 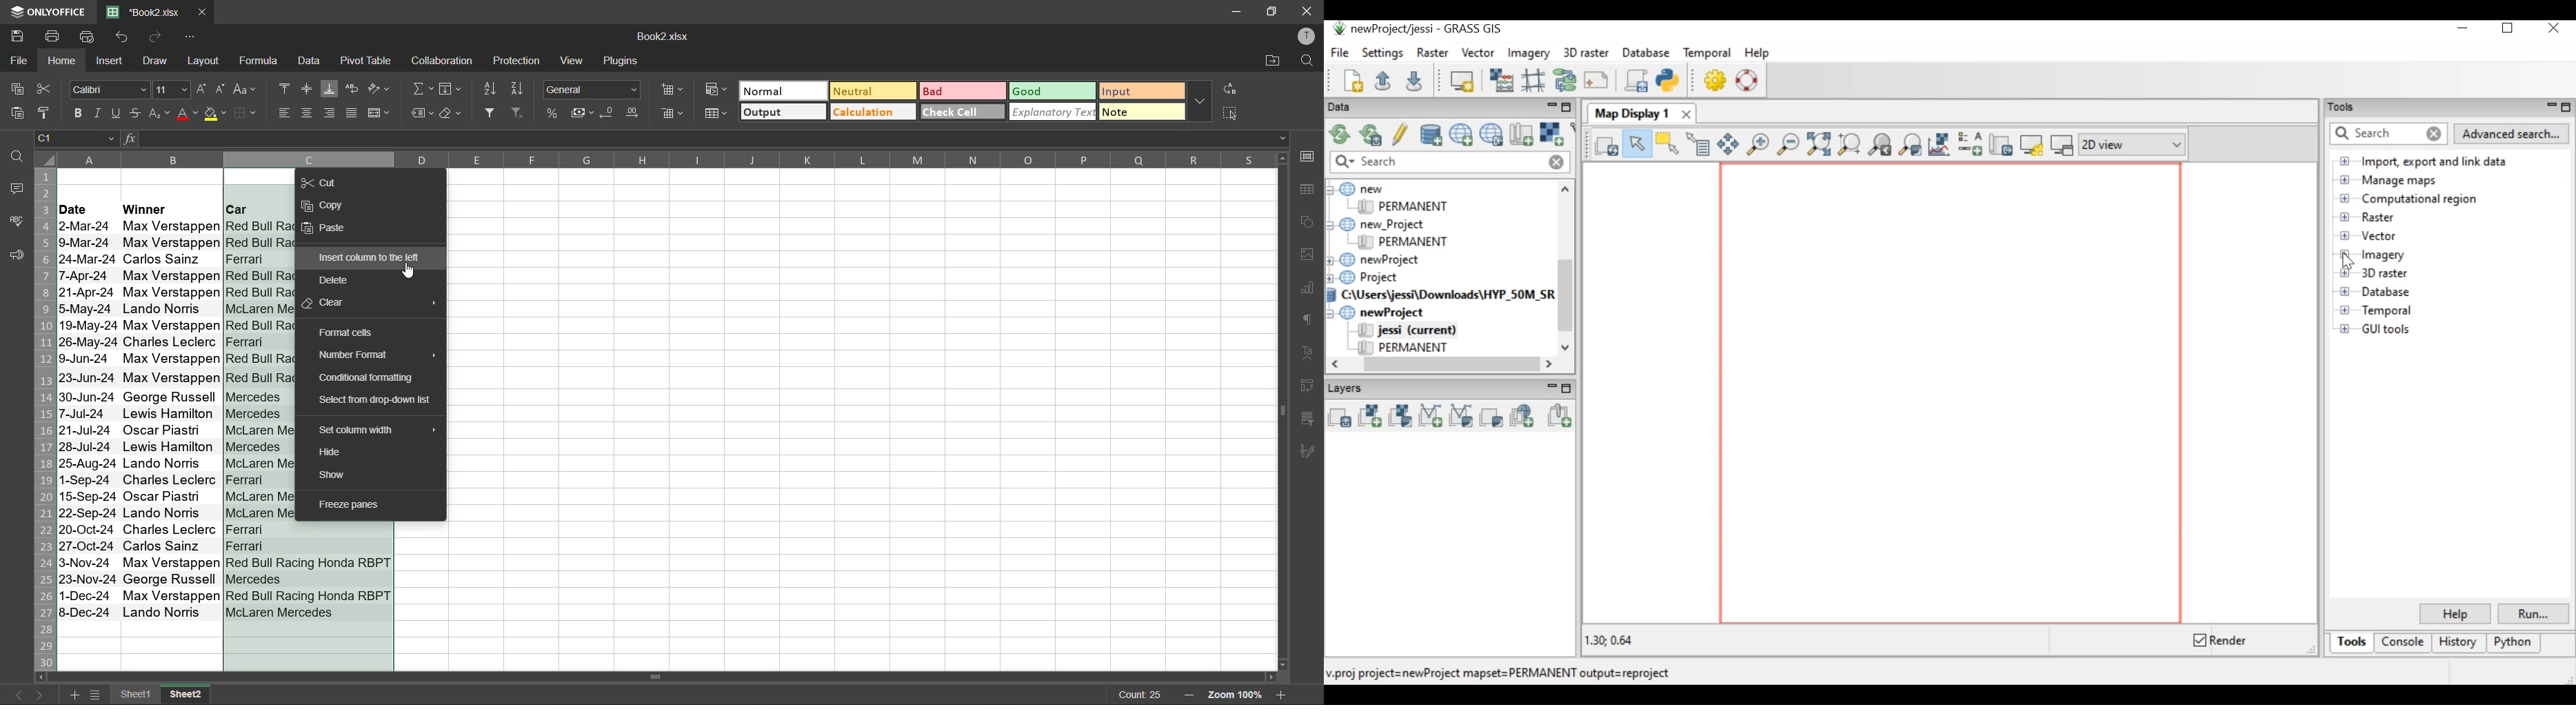 I want to click on number format , so click(x=590, y=90).